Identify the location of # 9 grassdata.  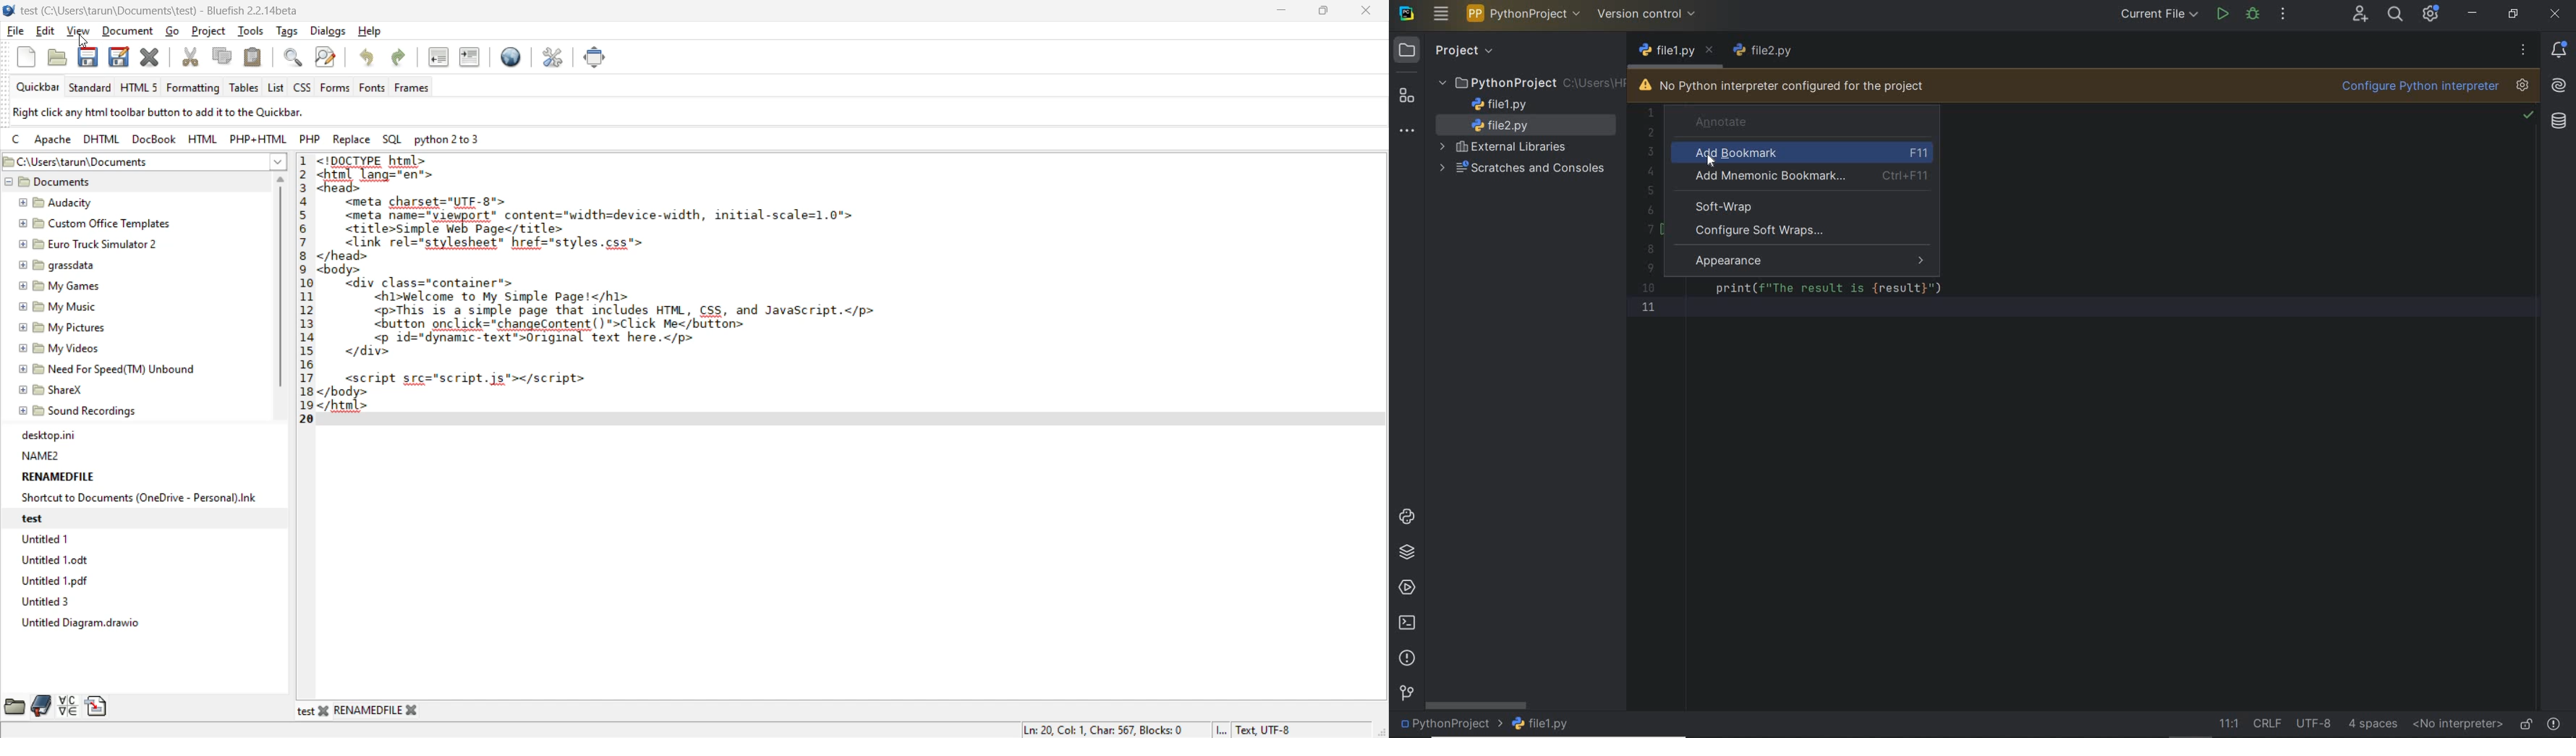
(55, 266).